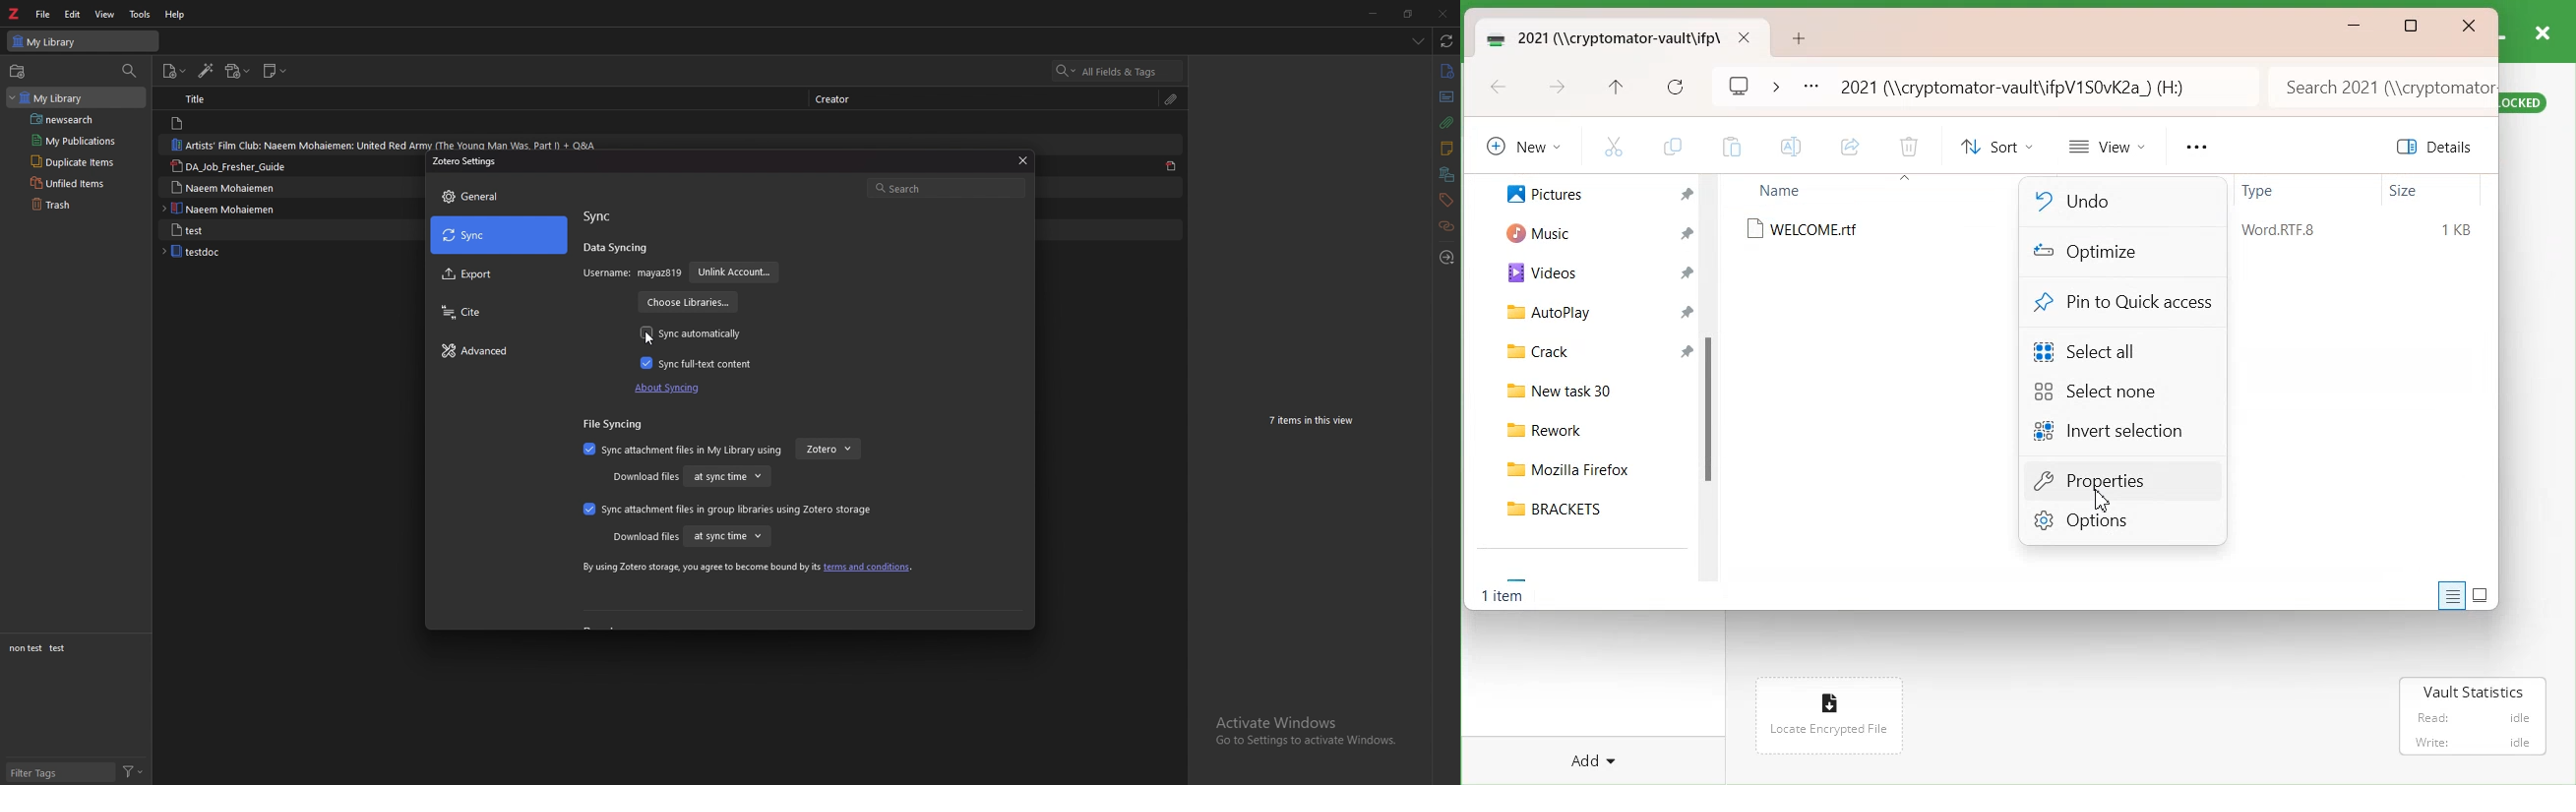 The width and height of the screenshot is (2576, 812). What do you see at coordinates (1118, 71) in the screenshot?
I see `search all fields & tags` at bounding box center [1118, 71].